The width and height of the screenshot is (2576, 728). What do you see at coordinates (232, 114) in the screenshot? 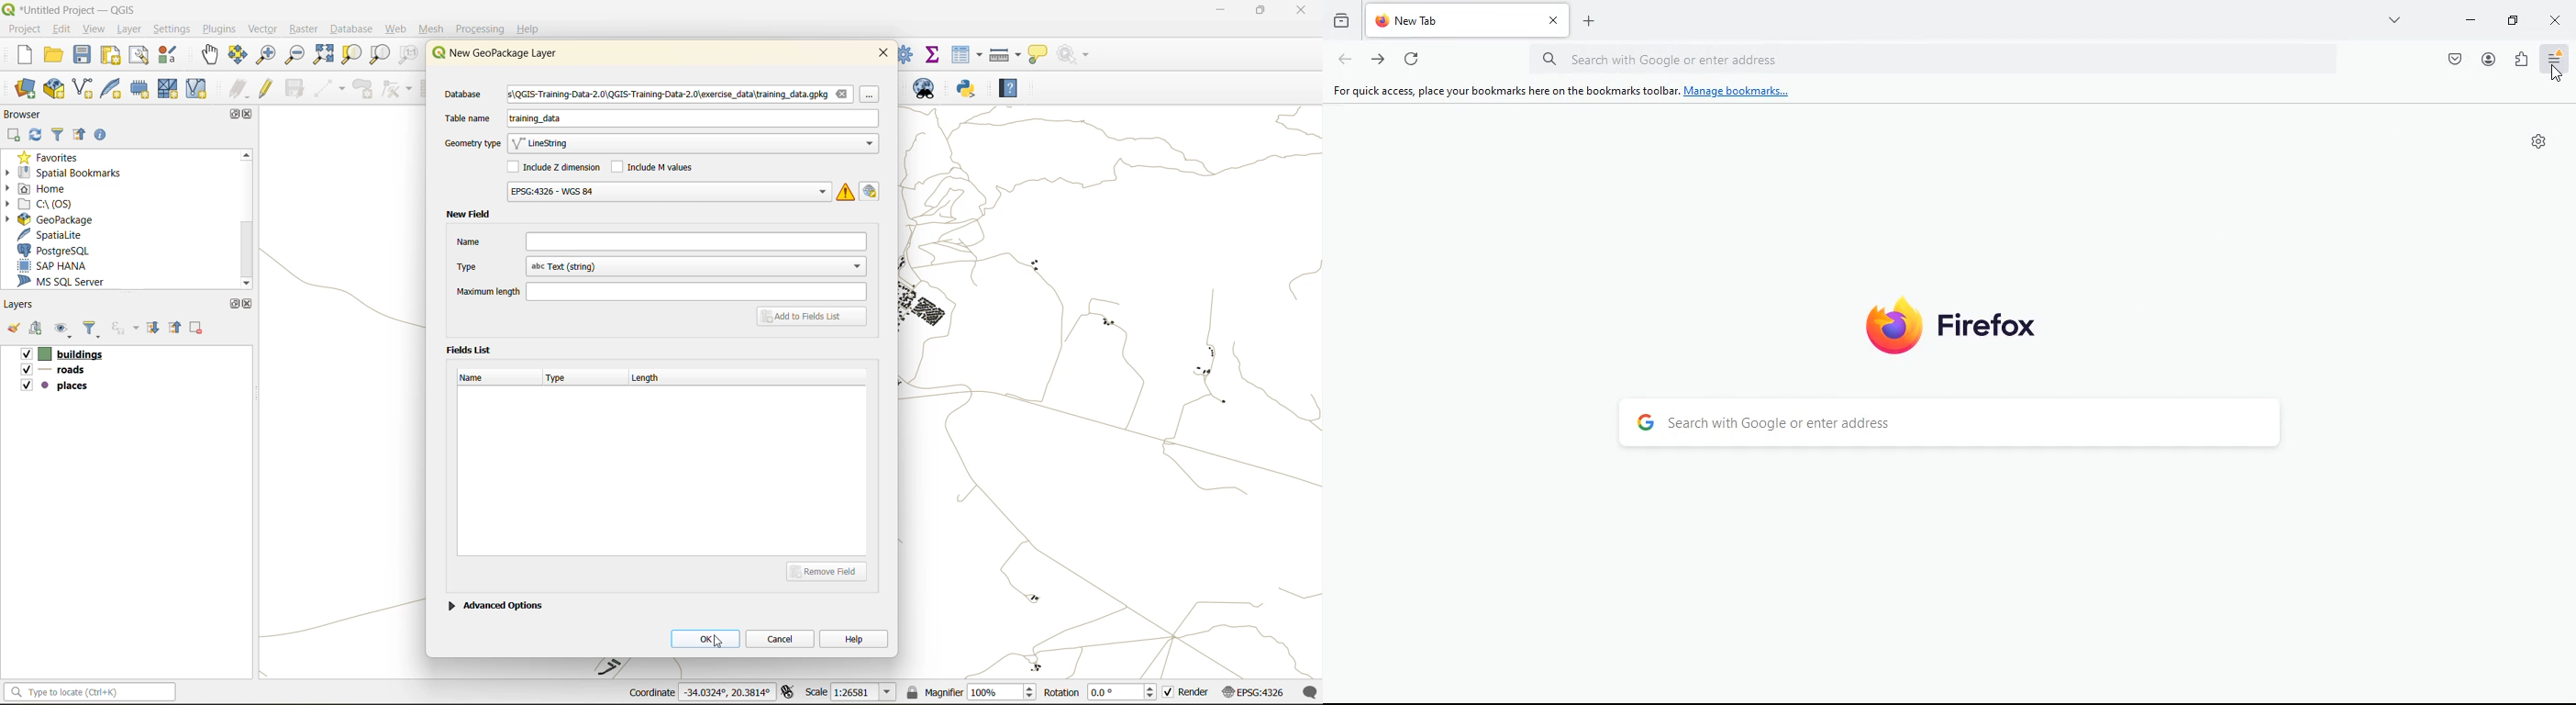
I see `maximize` at bounding box center [232, 114].